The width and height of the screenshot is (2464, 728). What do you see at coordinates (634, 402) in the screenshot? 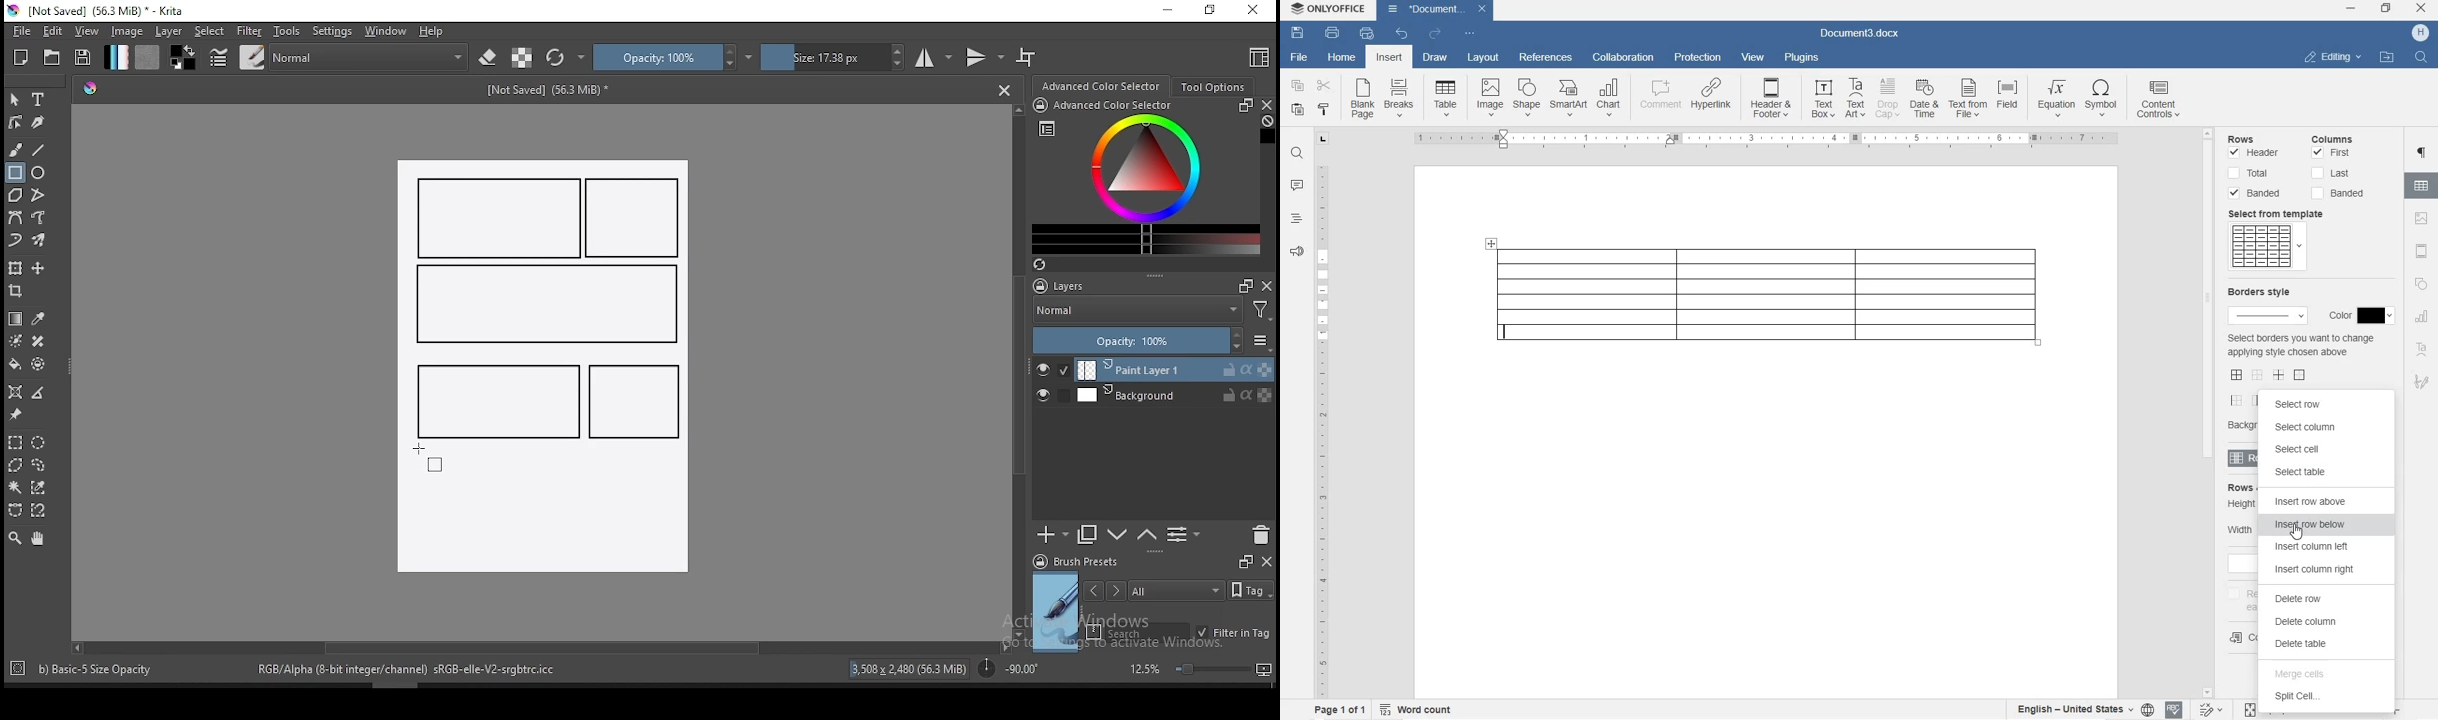
I see `new rectangle` at bounding box center [634, 402].